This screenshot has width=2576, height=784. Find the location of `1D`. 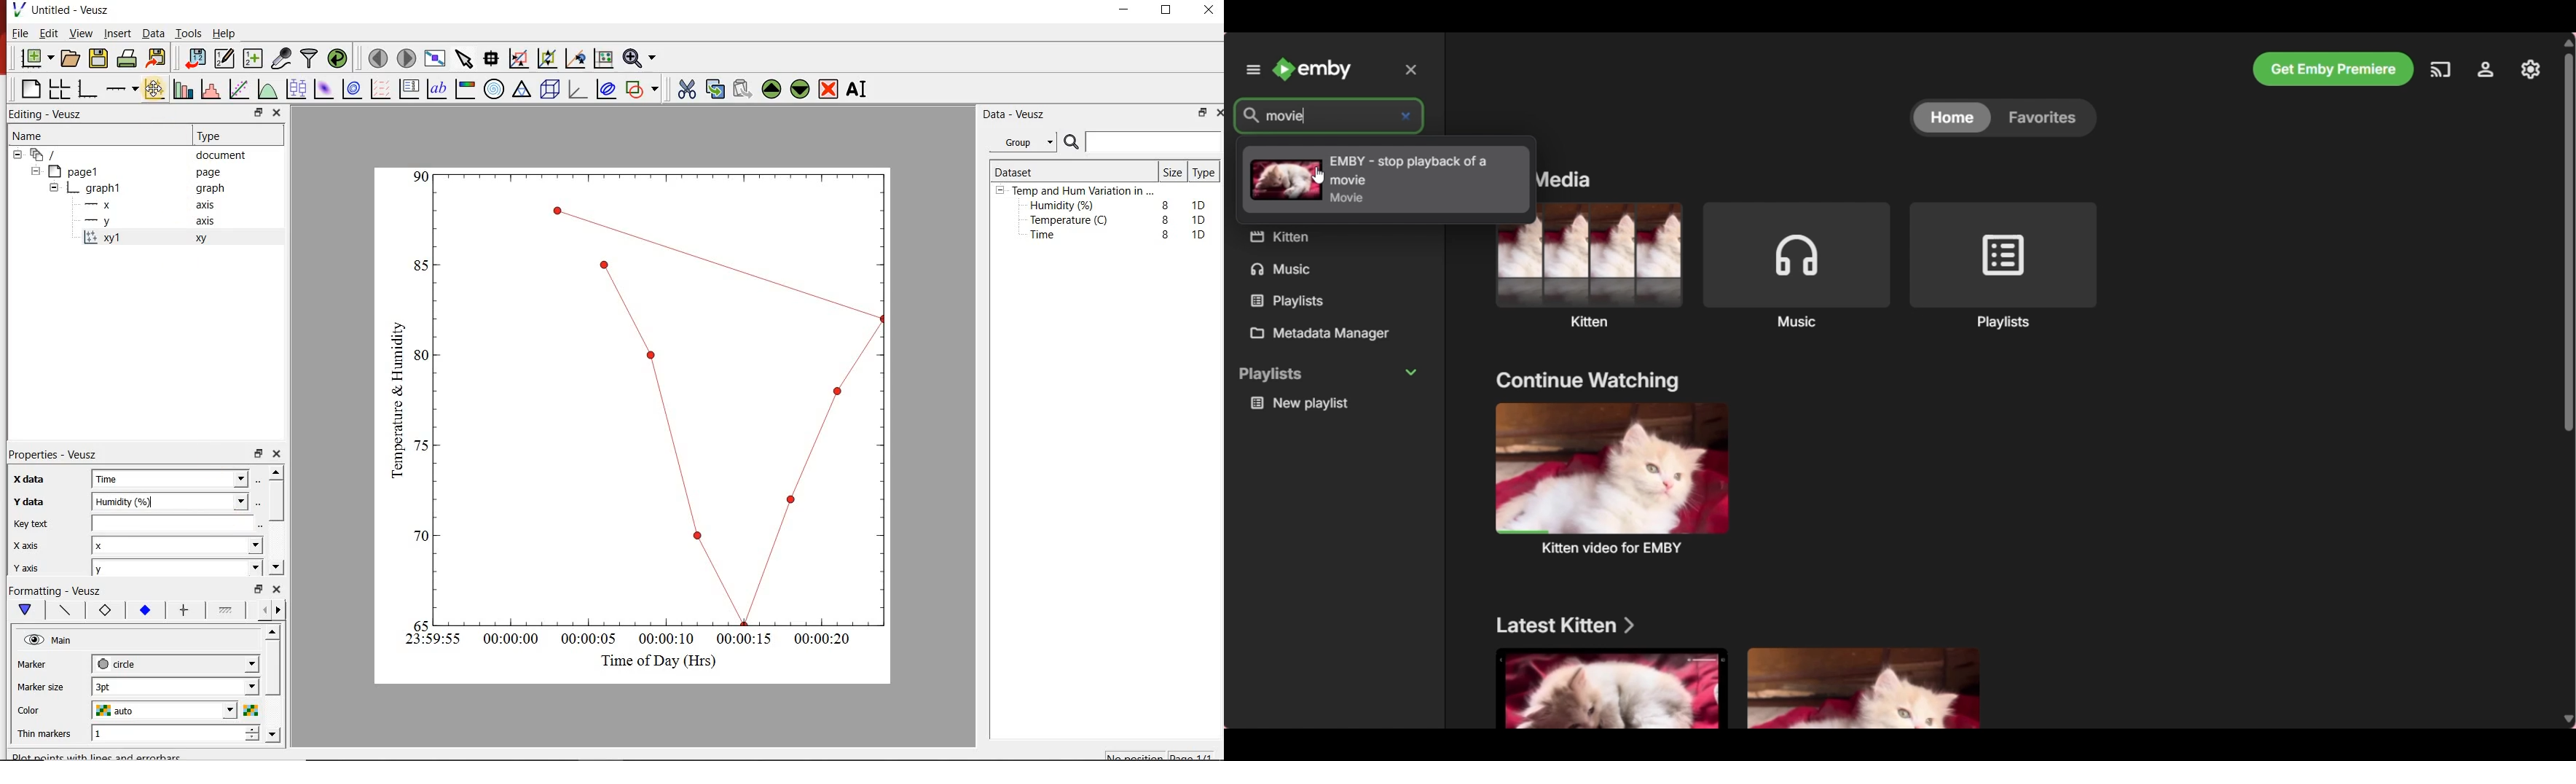

1D is located at coordinates (1202, 203).